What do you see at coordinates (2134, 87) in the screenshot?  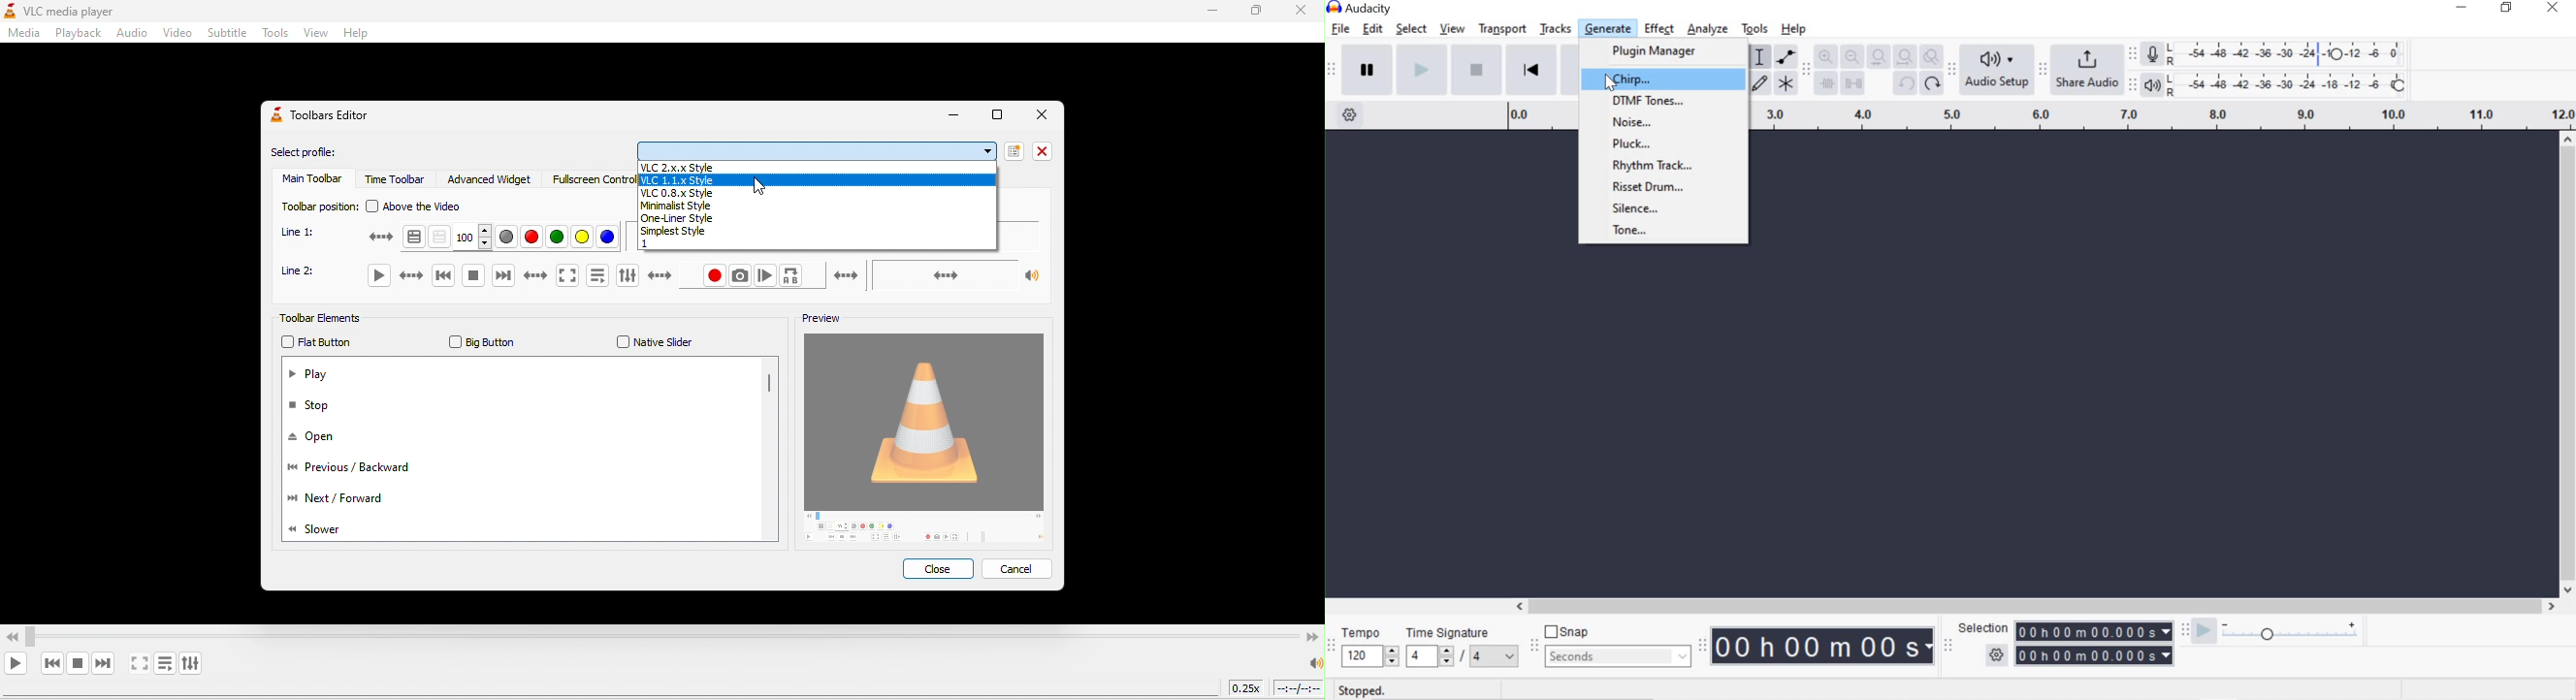 I see `Playback meter toolbar` at bounding box center [2134, 87].